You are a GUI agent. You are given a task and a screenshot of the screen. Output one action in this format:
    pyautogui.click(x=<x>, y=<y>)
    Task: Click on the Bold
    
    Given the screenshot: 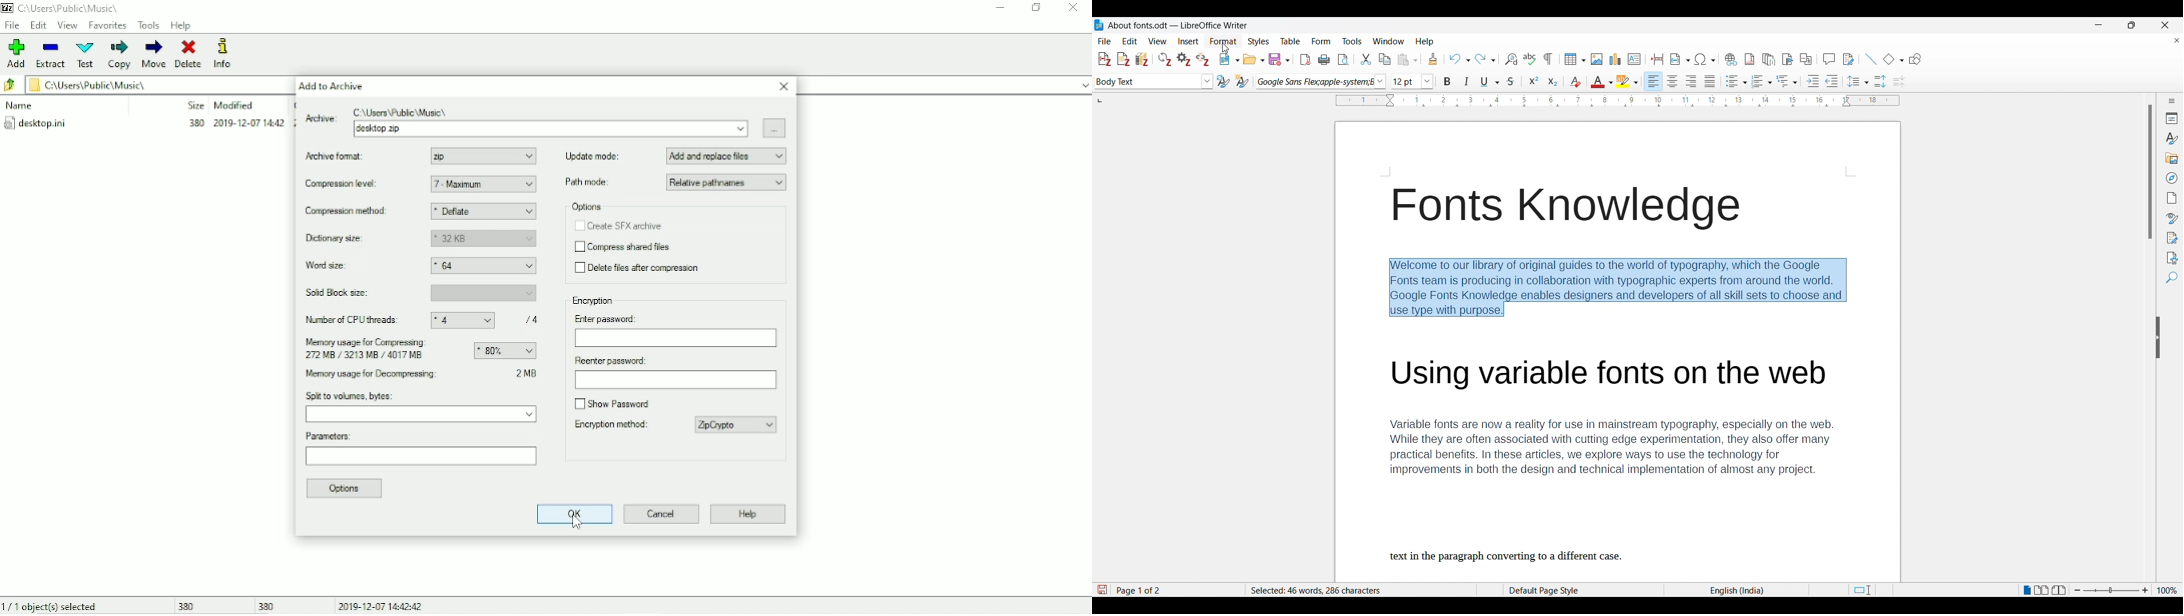 What is the action you would take?
    pyautogui.click(x=1447, y=81)
    